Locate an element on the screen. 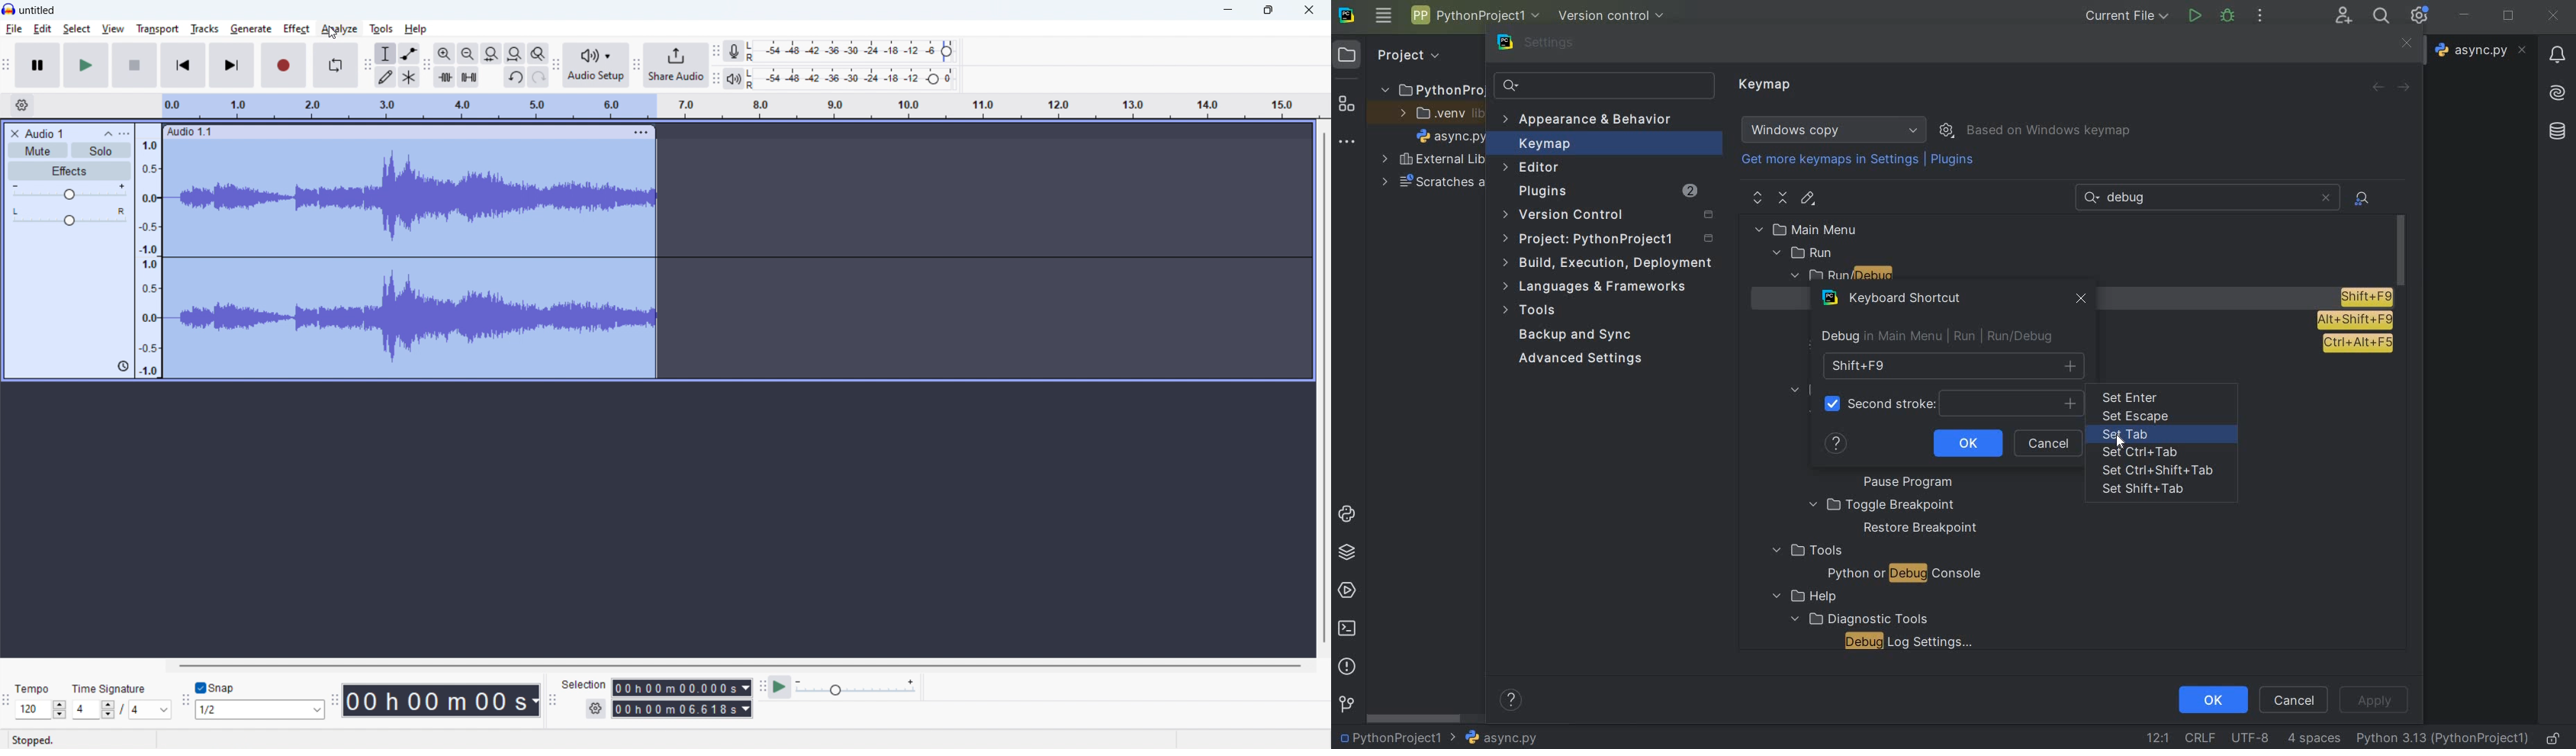  minimize is located at coordinates (2465, 14).